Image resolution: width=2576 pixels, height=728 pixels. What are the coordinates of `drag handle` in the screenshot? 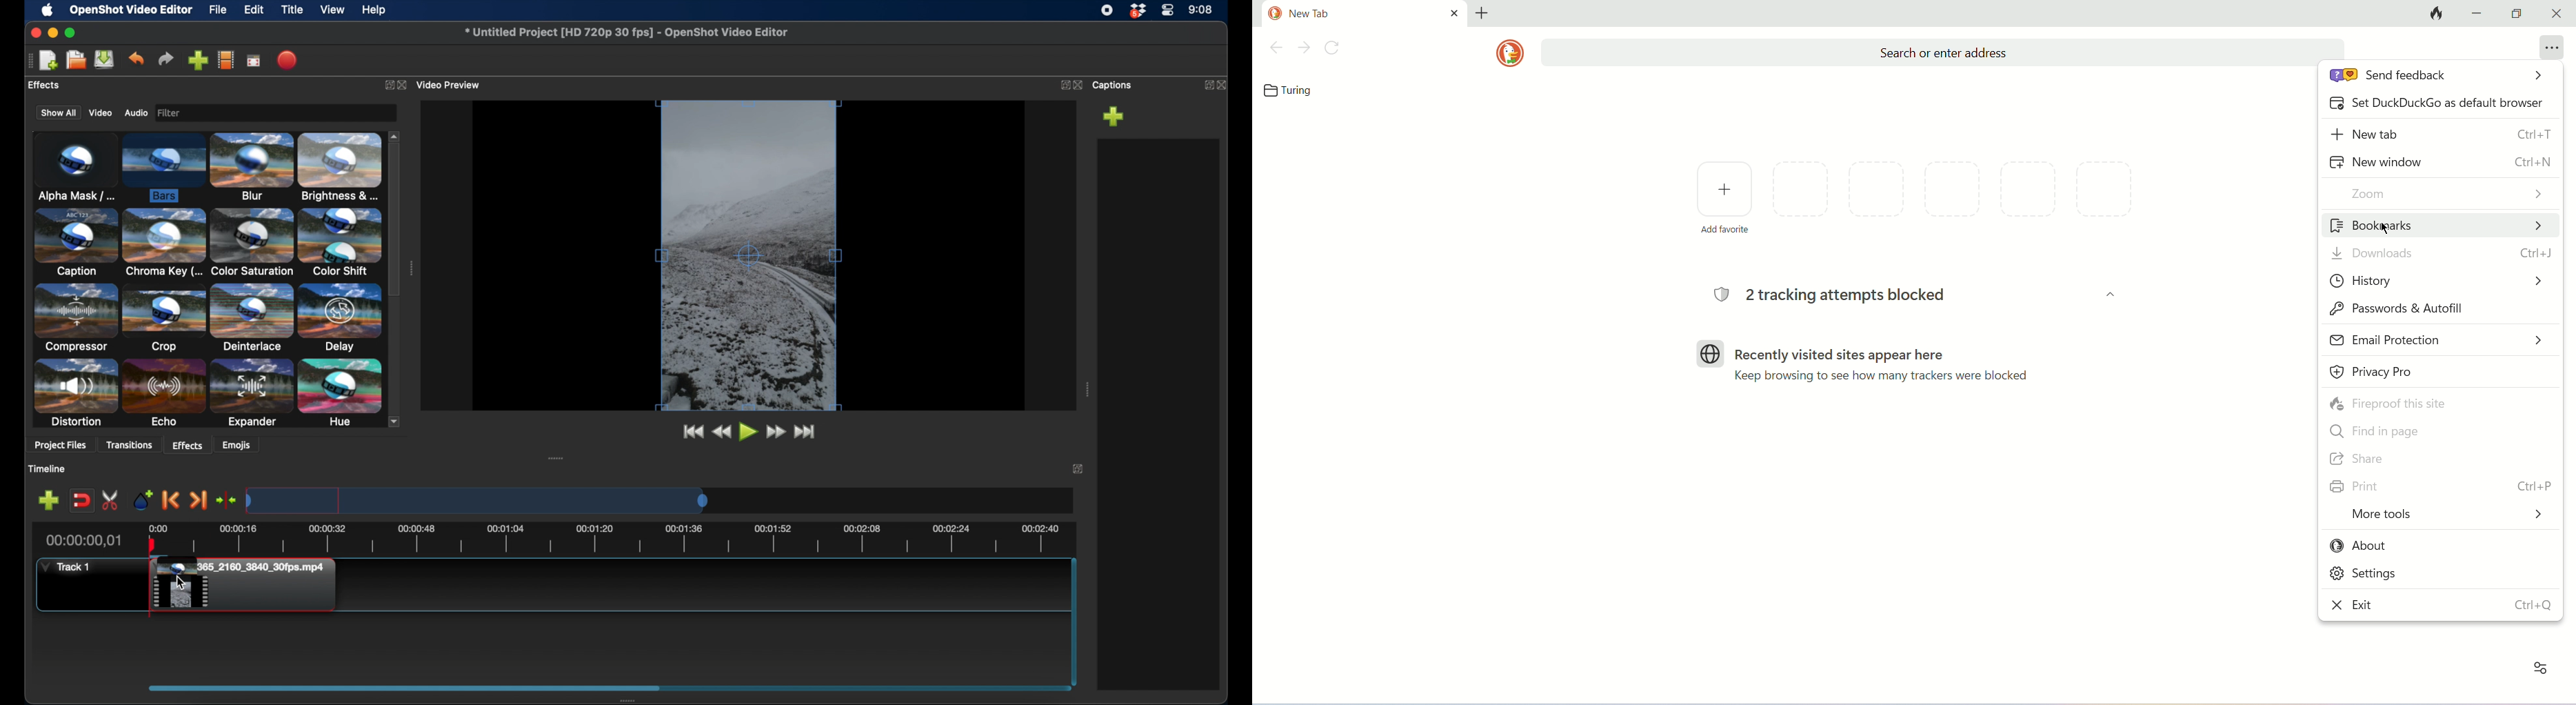 It's located at (556, 457).